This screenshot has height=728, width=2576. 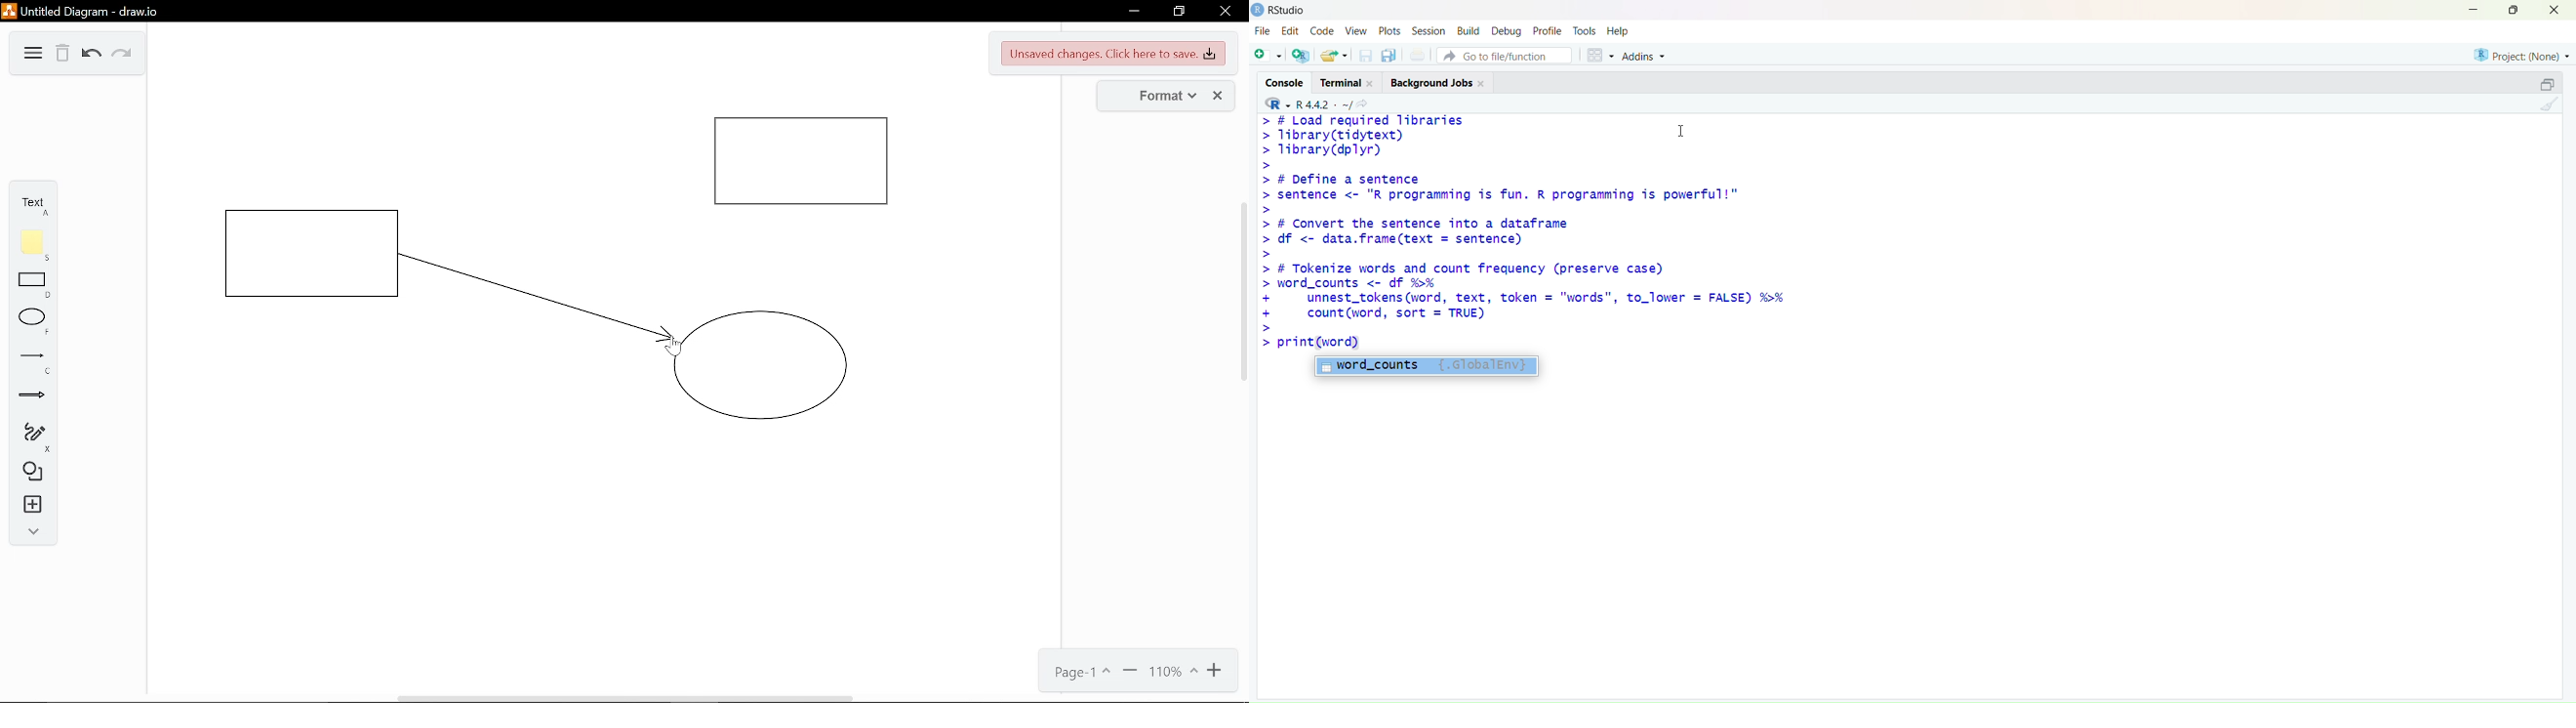 I want to click on save current document, so click(x=1364, y=56).